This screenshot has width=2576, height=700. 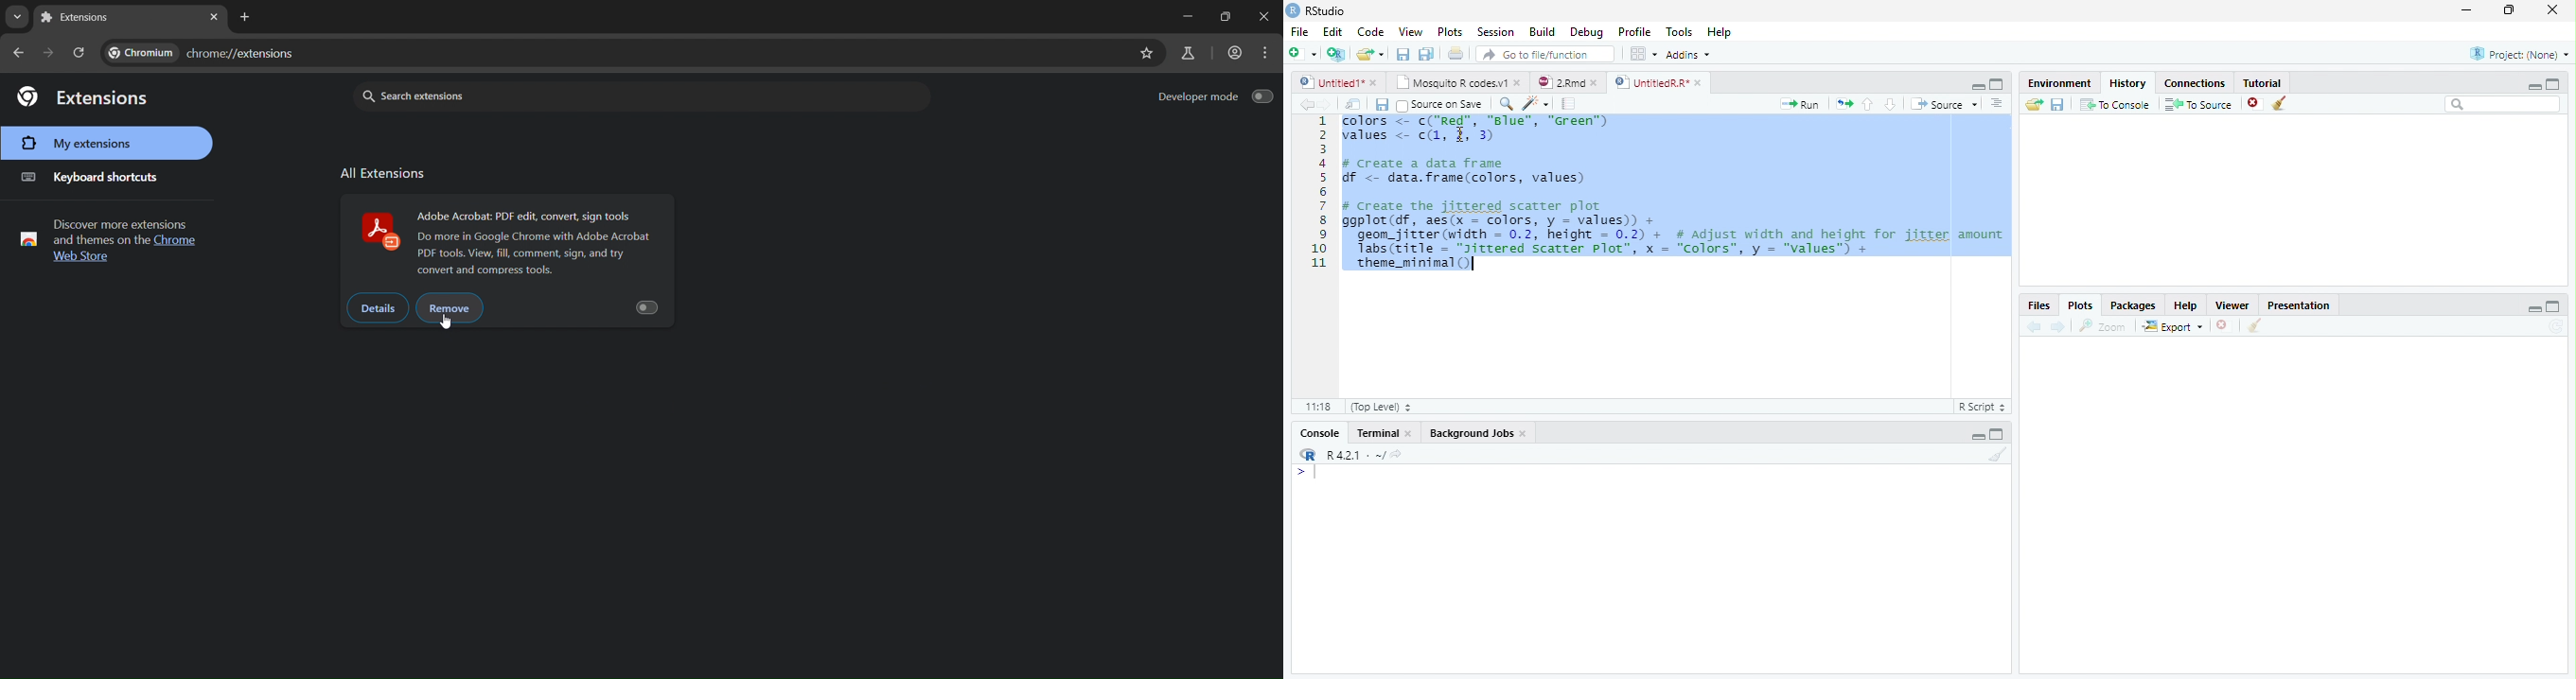 I want to click on Code, so click(x=1370, y=31).